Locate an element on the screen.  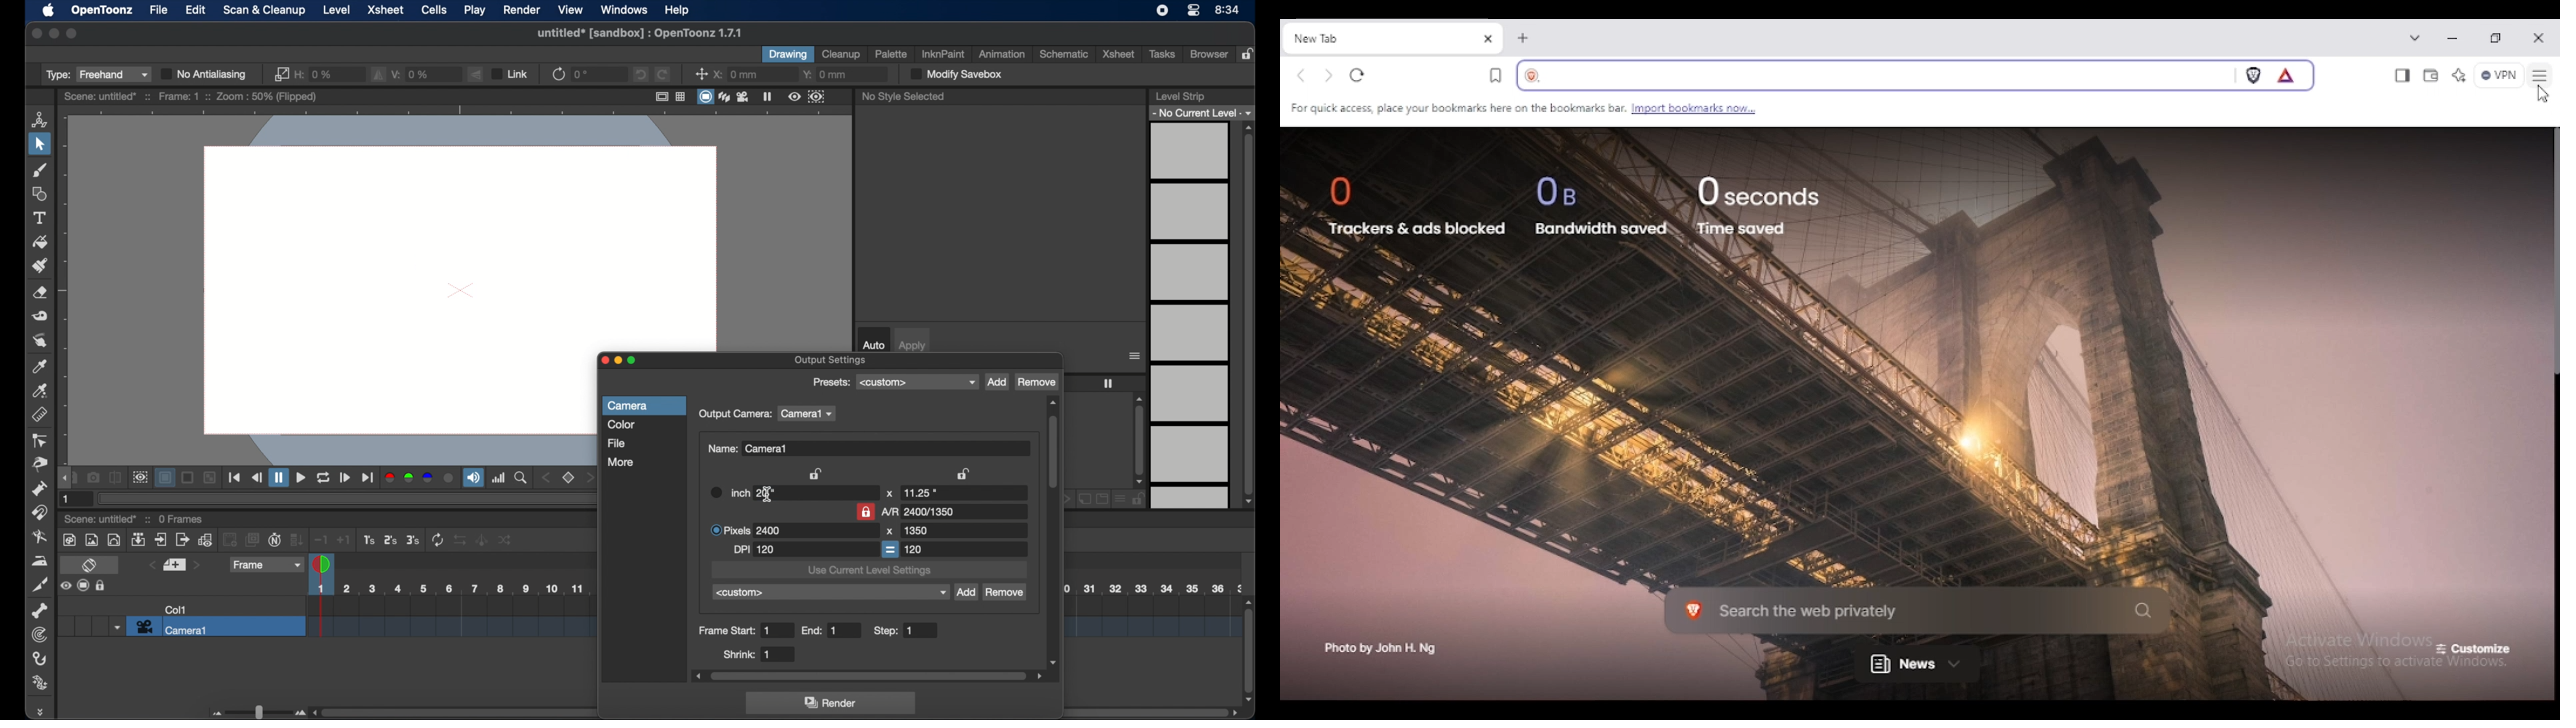
 is located at coordinates (231, 539).